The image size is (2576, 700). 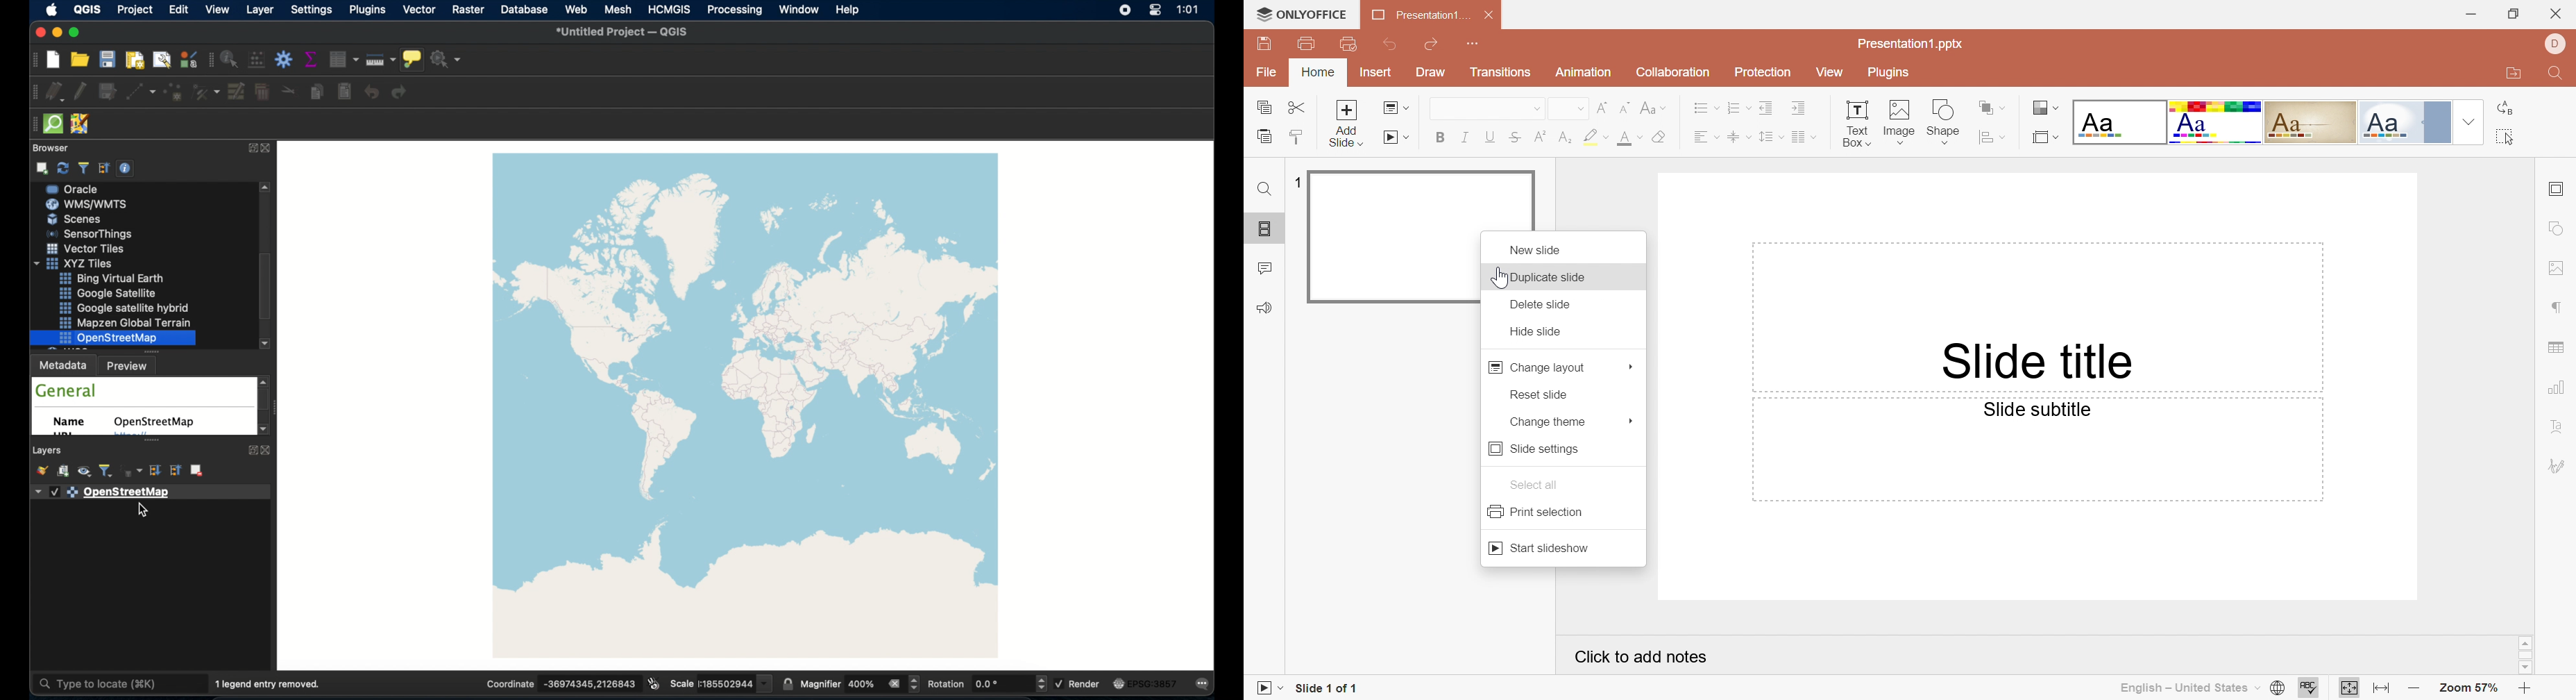 I want to click on database, so click(x=526, y=9).